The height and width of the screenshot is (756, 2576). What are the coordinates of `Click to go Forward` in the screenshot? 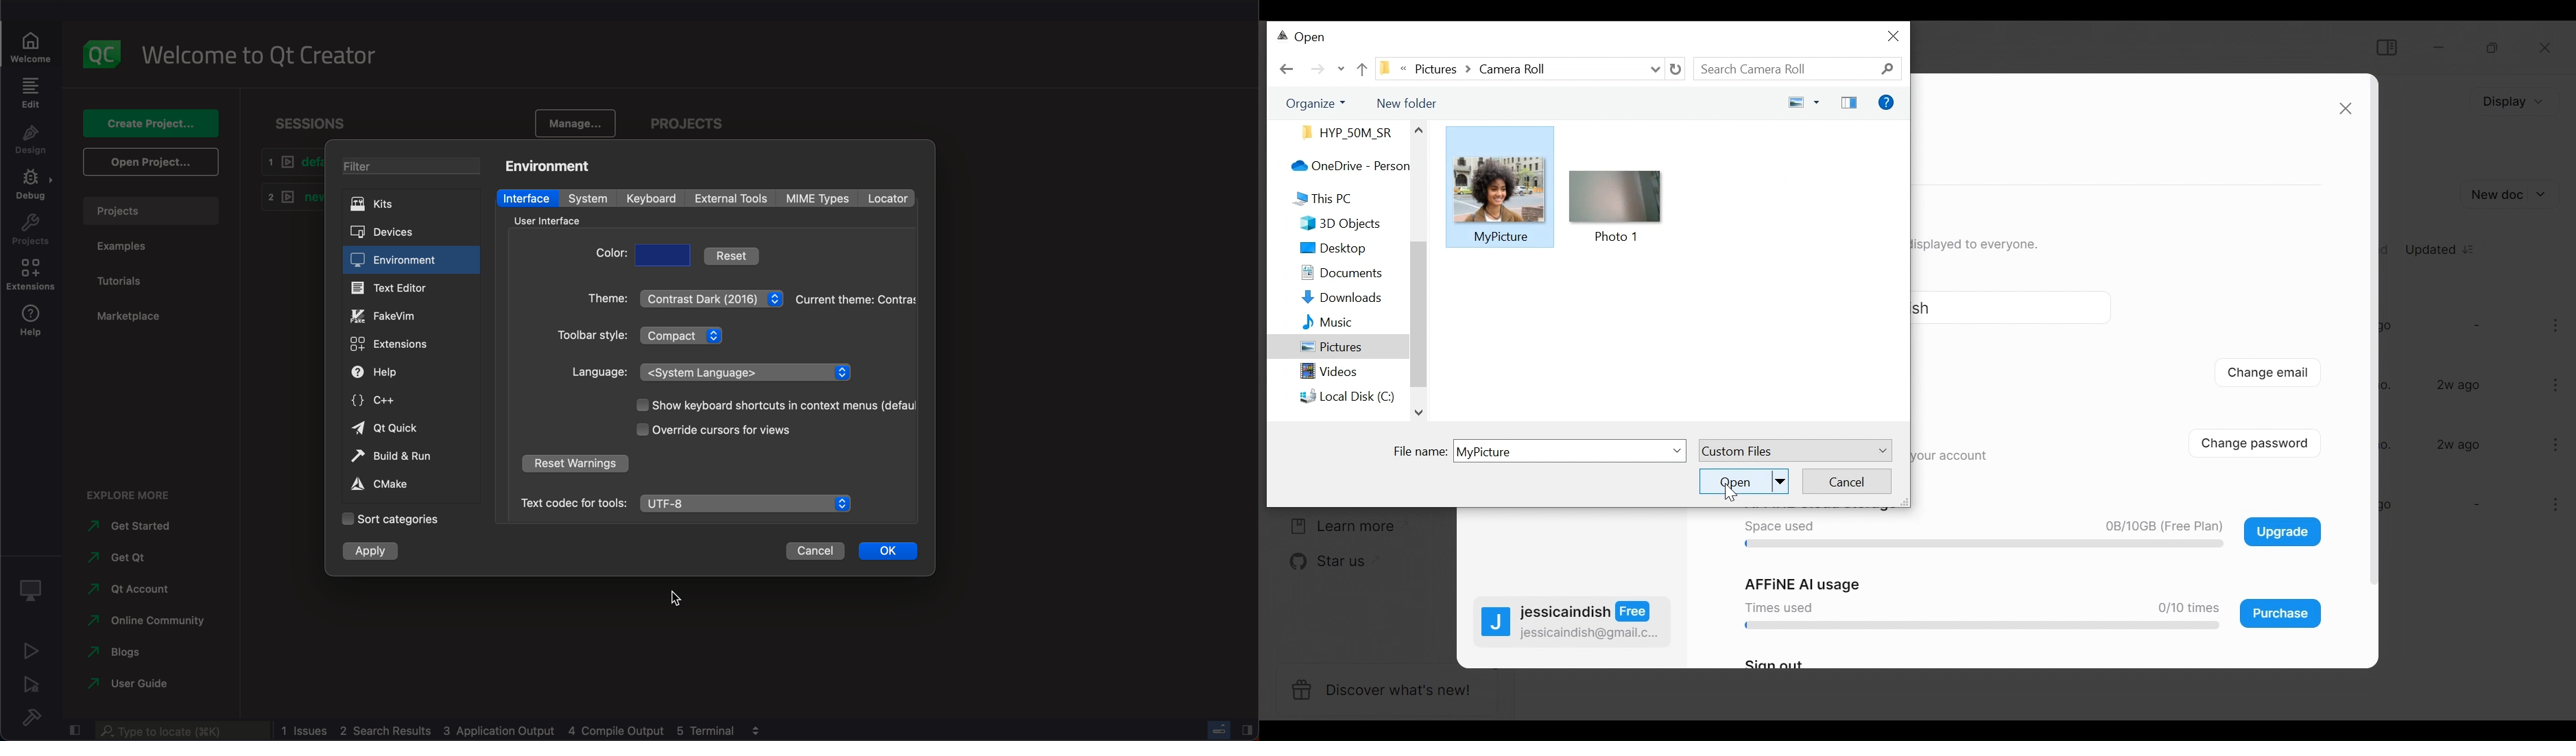 It's located at (1317, 69).